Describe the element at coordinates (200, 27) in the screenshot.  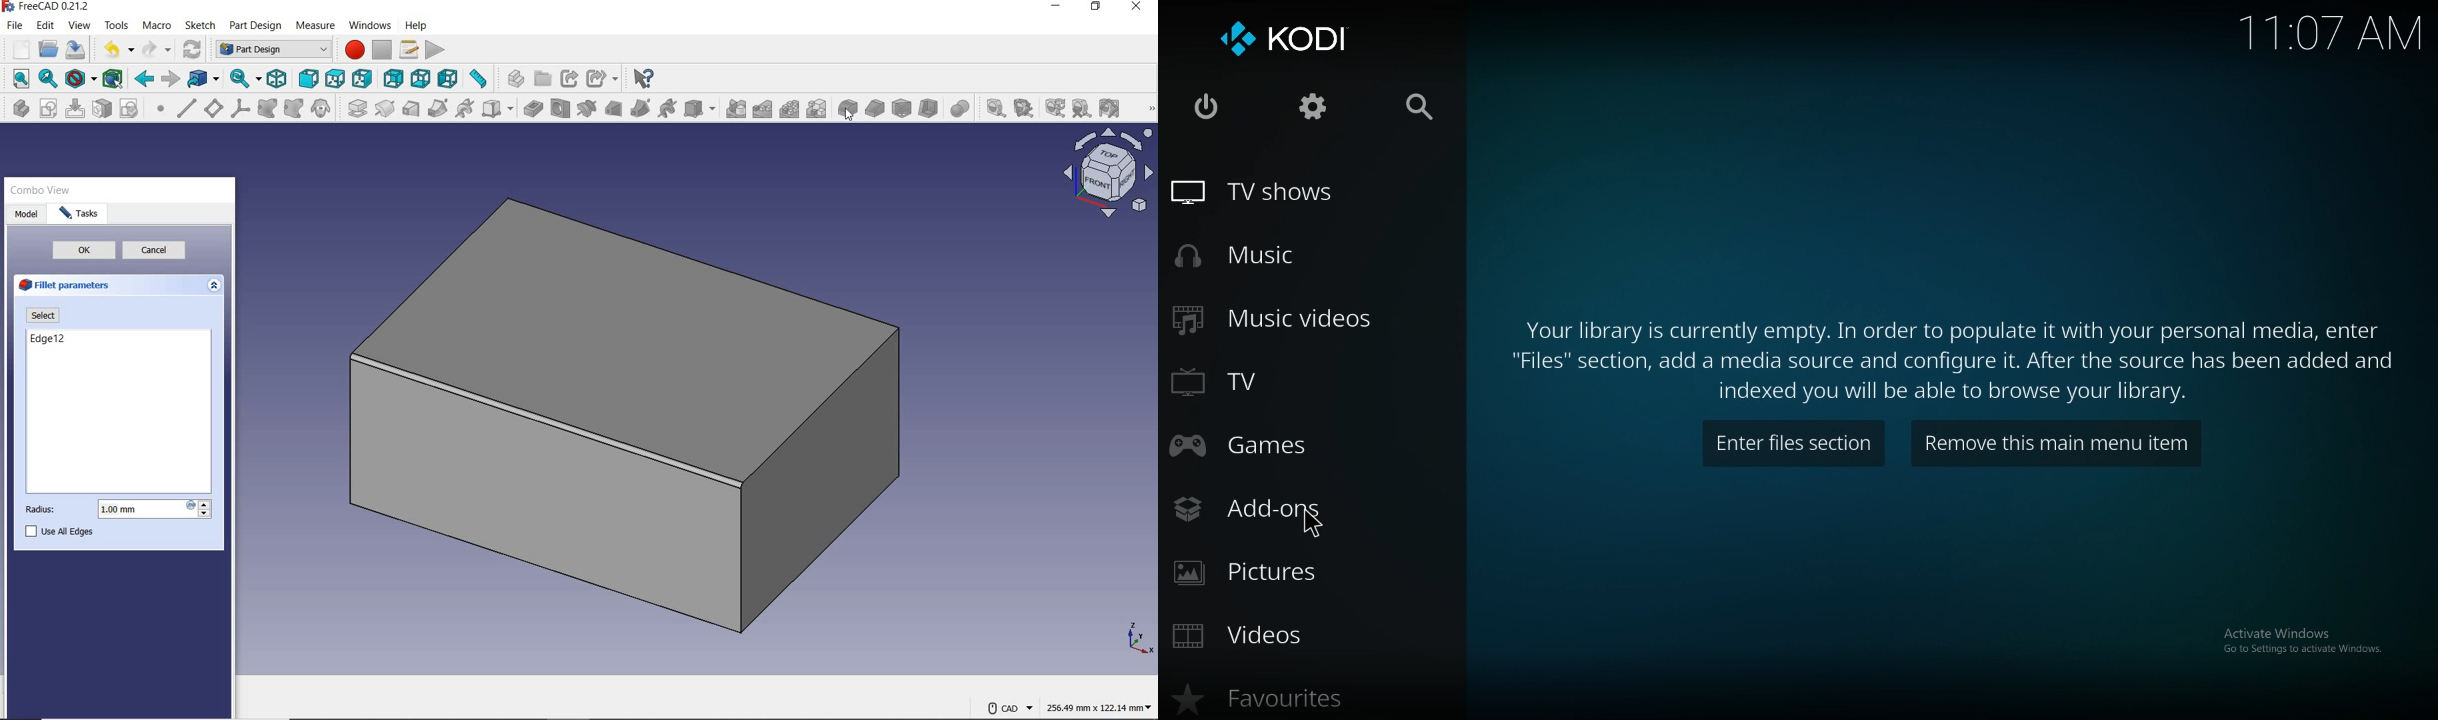
I see `sketch` at that location.